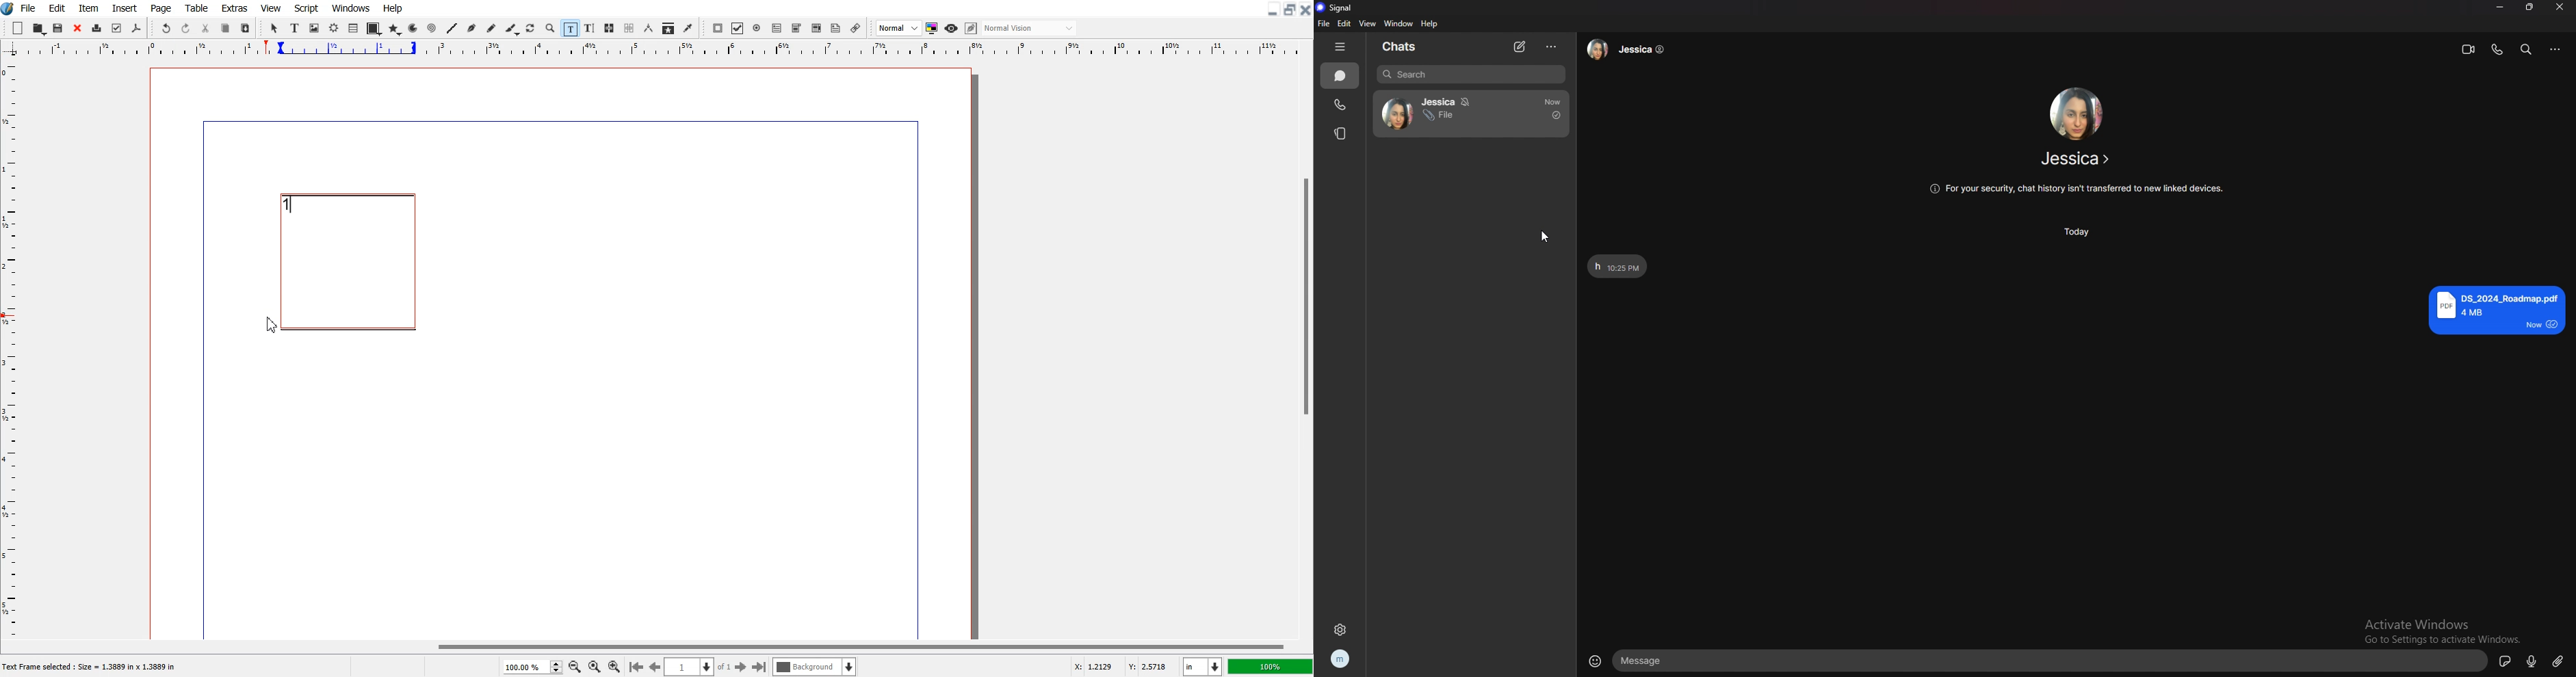  Describe the element at coordinates (335, 27) in the screenshot. I see `Render frame` at that location.